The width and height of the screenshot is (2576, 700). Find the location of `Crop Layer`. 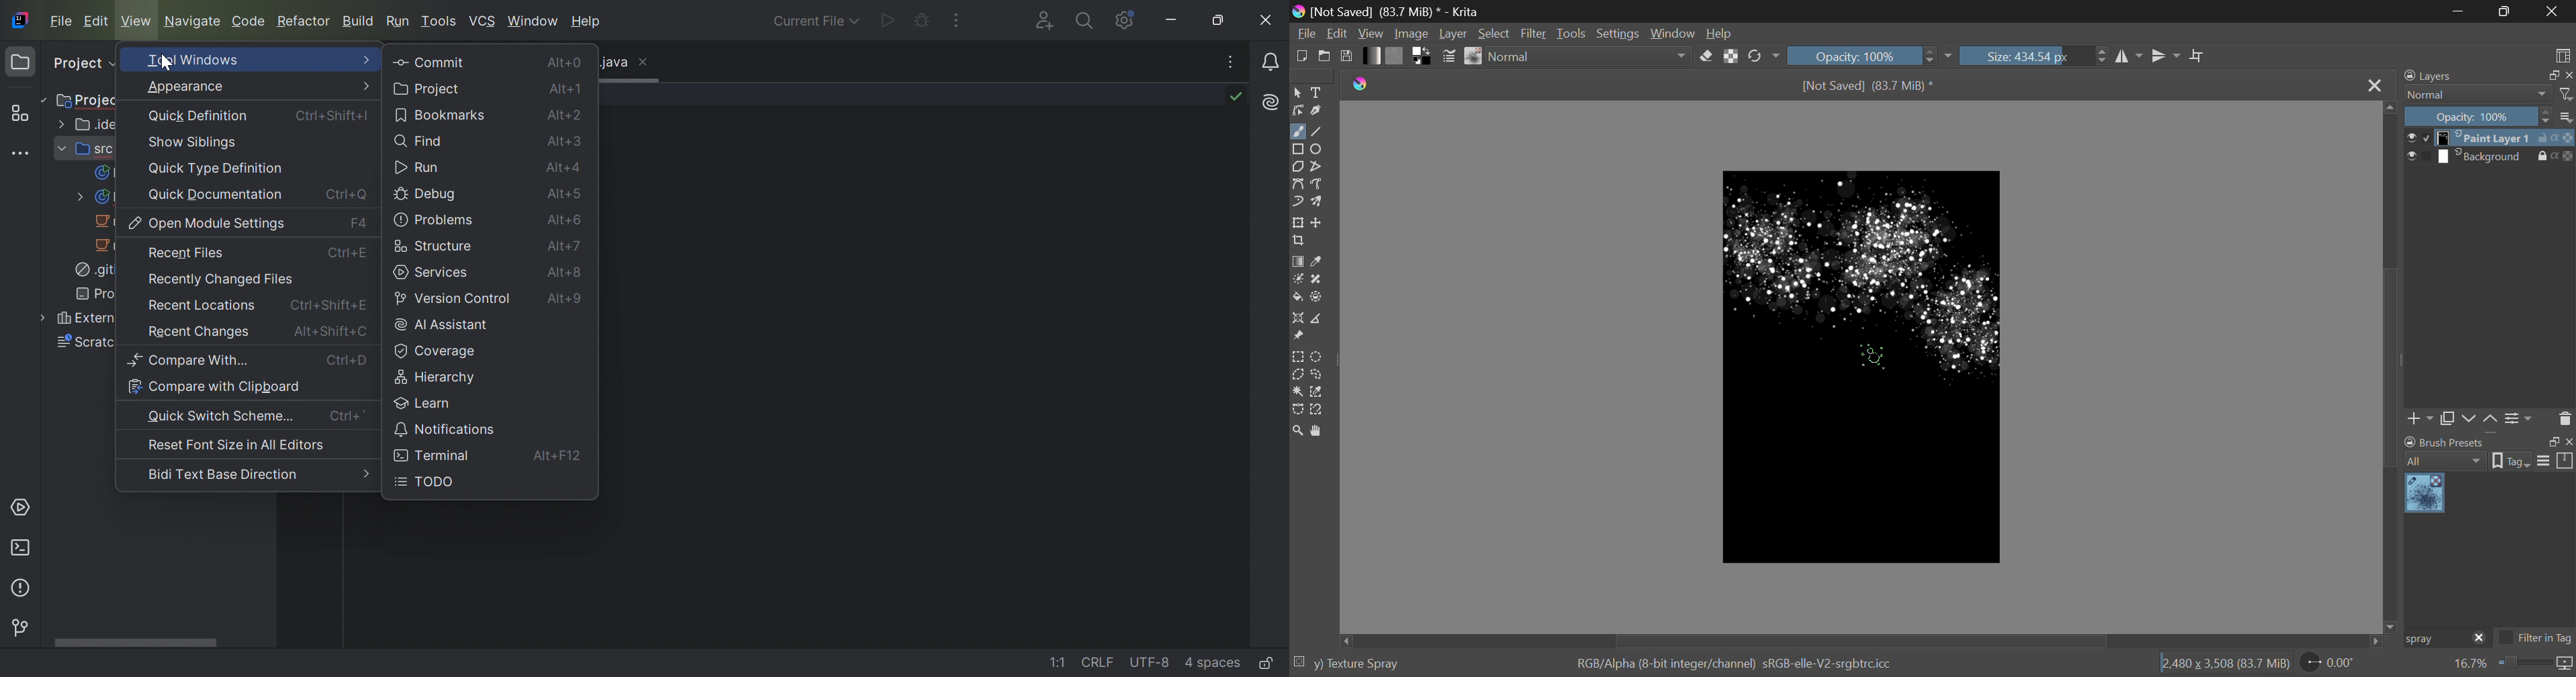

Crop Layer is located at coordinates (1300, 241).